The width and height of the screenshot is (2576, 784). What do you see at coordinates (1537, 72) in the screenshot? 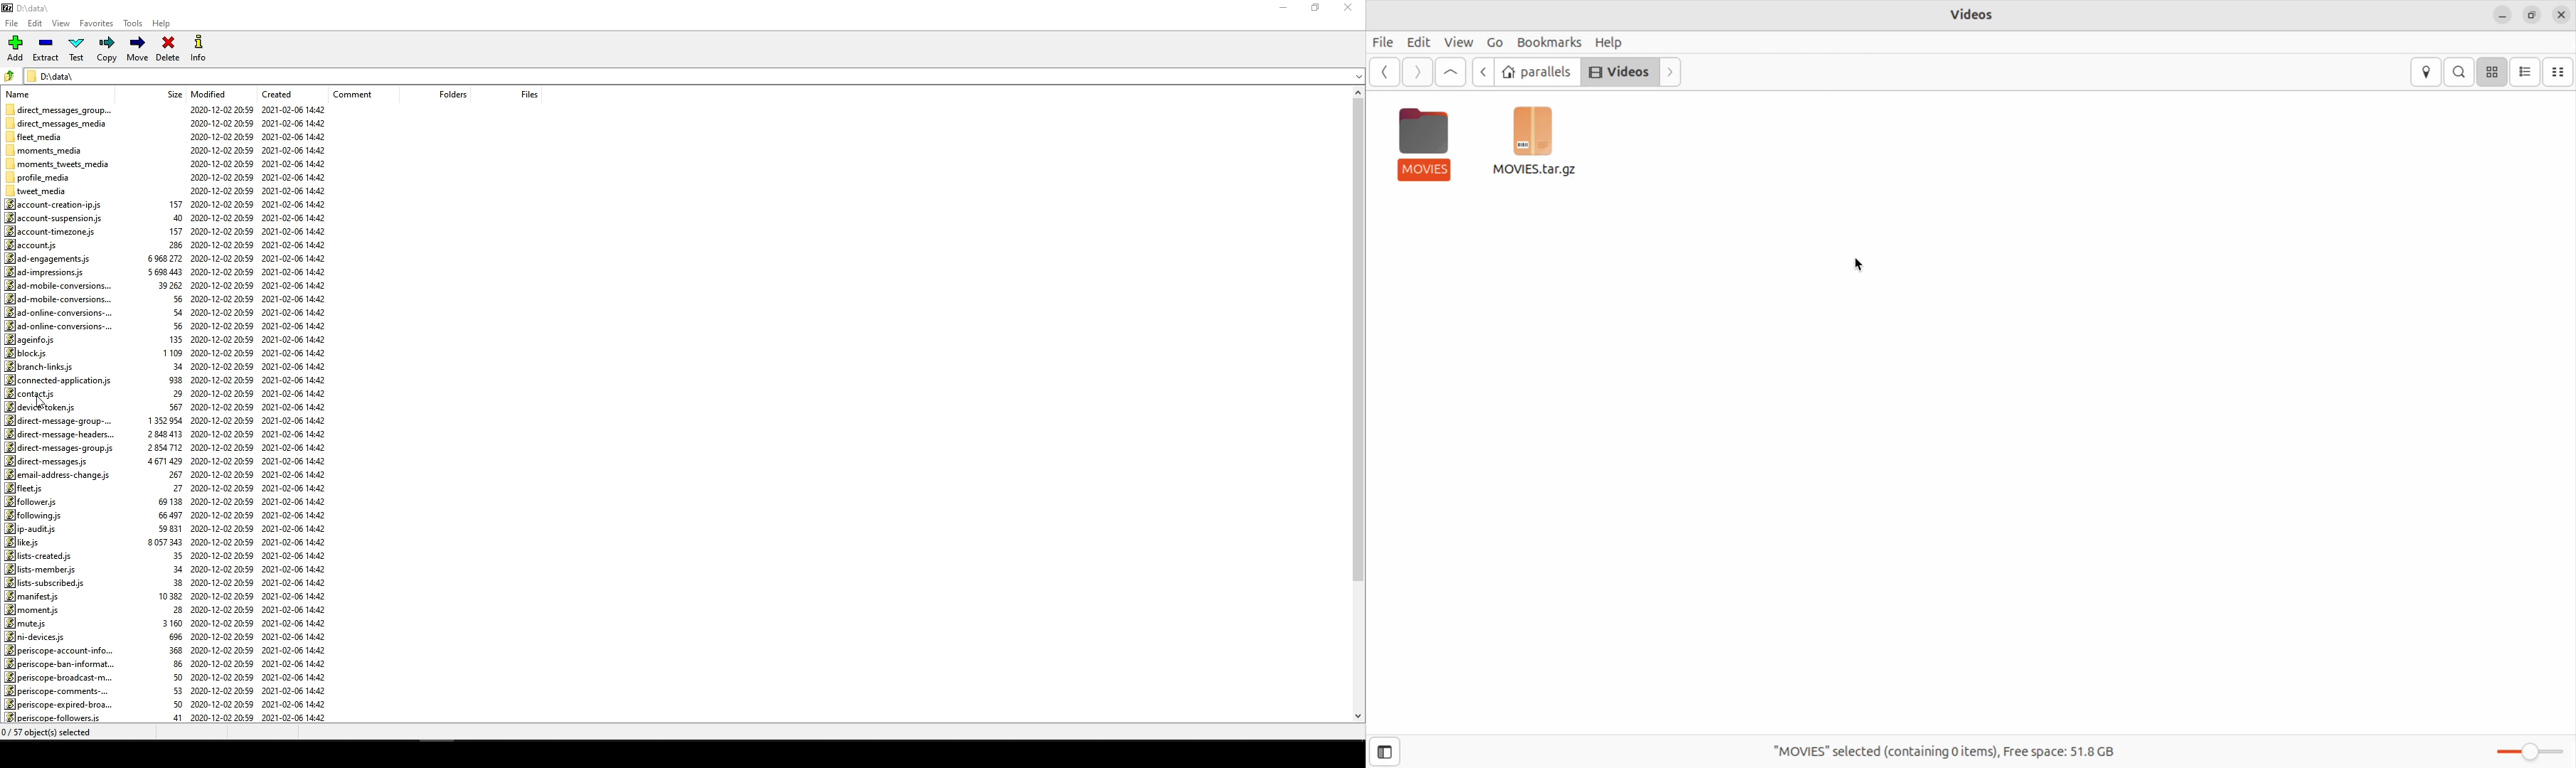
I see `parallels` at bounding box center [1537, 72].